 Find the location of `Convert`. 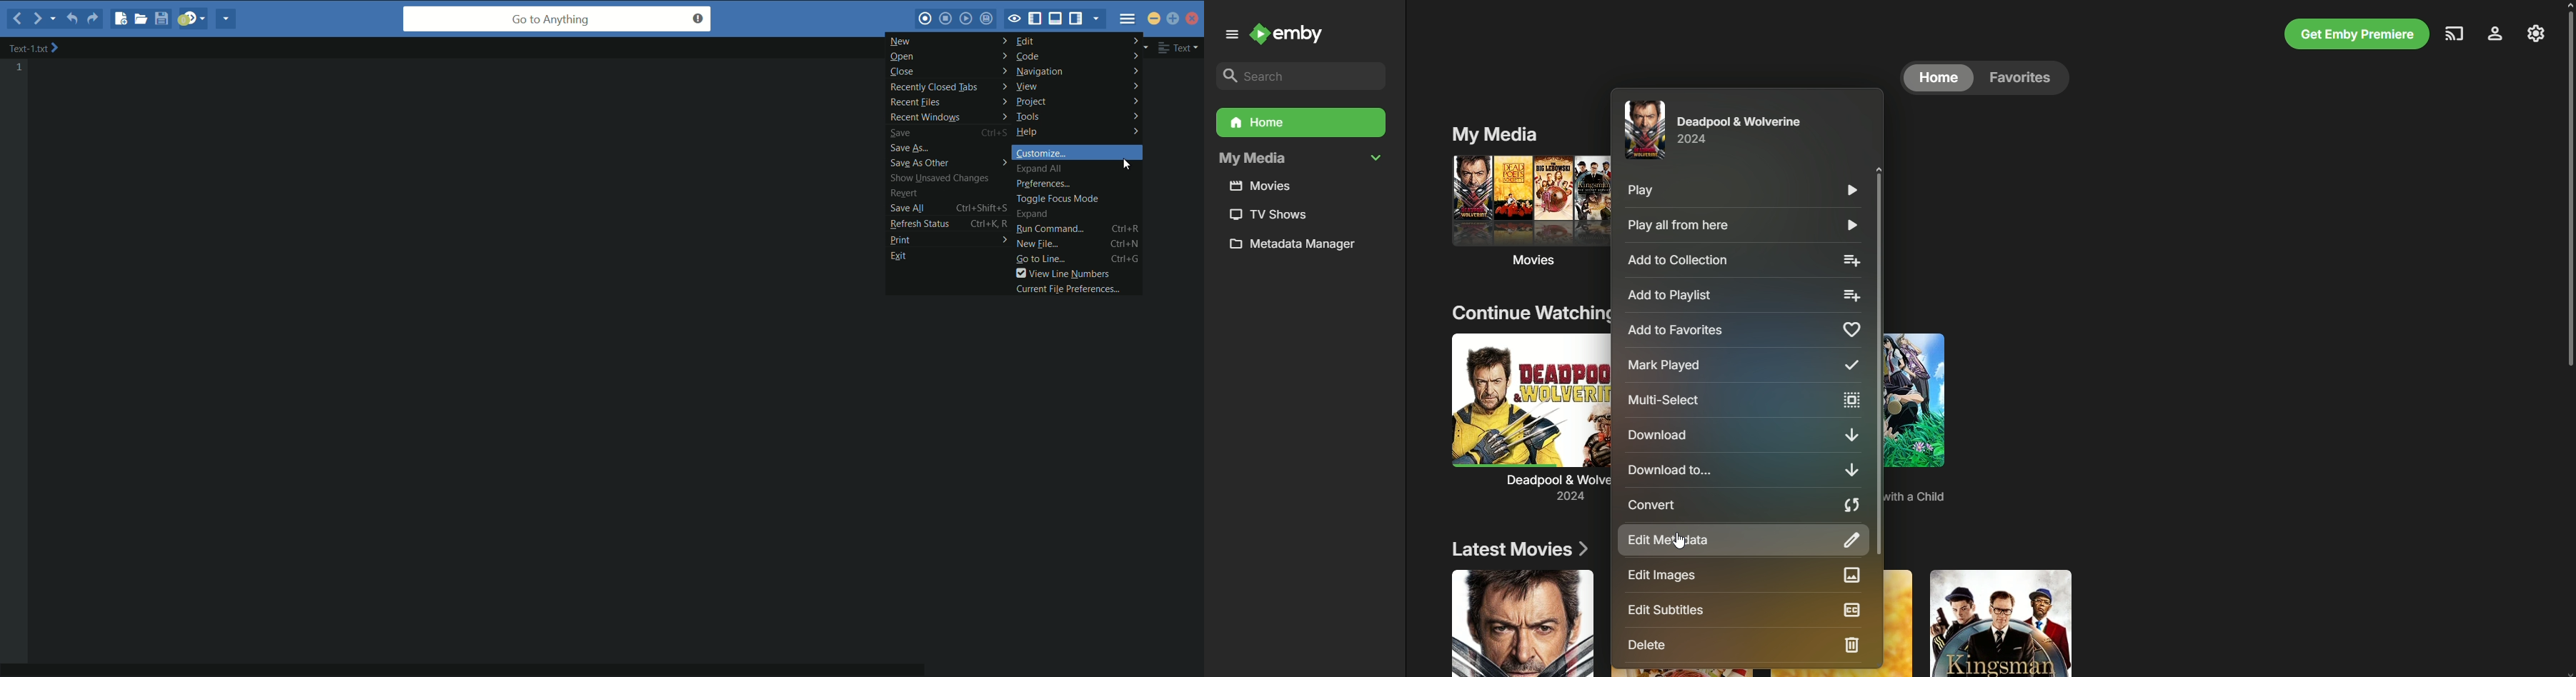

Convert is located at coordinates (1742, 503).